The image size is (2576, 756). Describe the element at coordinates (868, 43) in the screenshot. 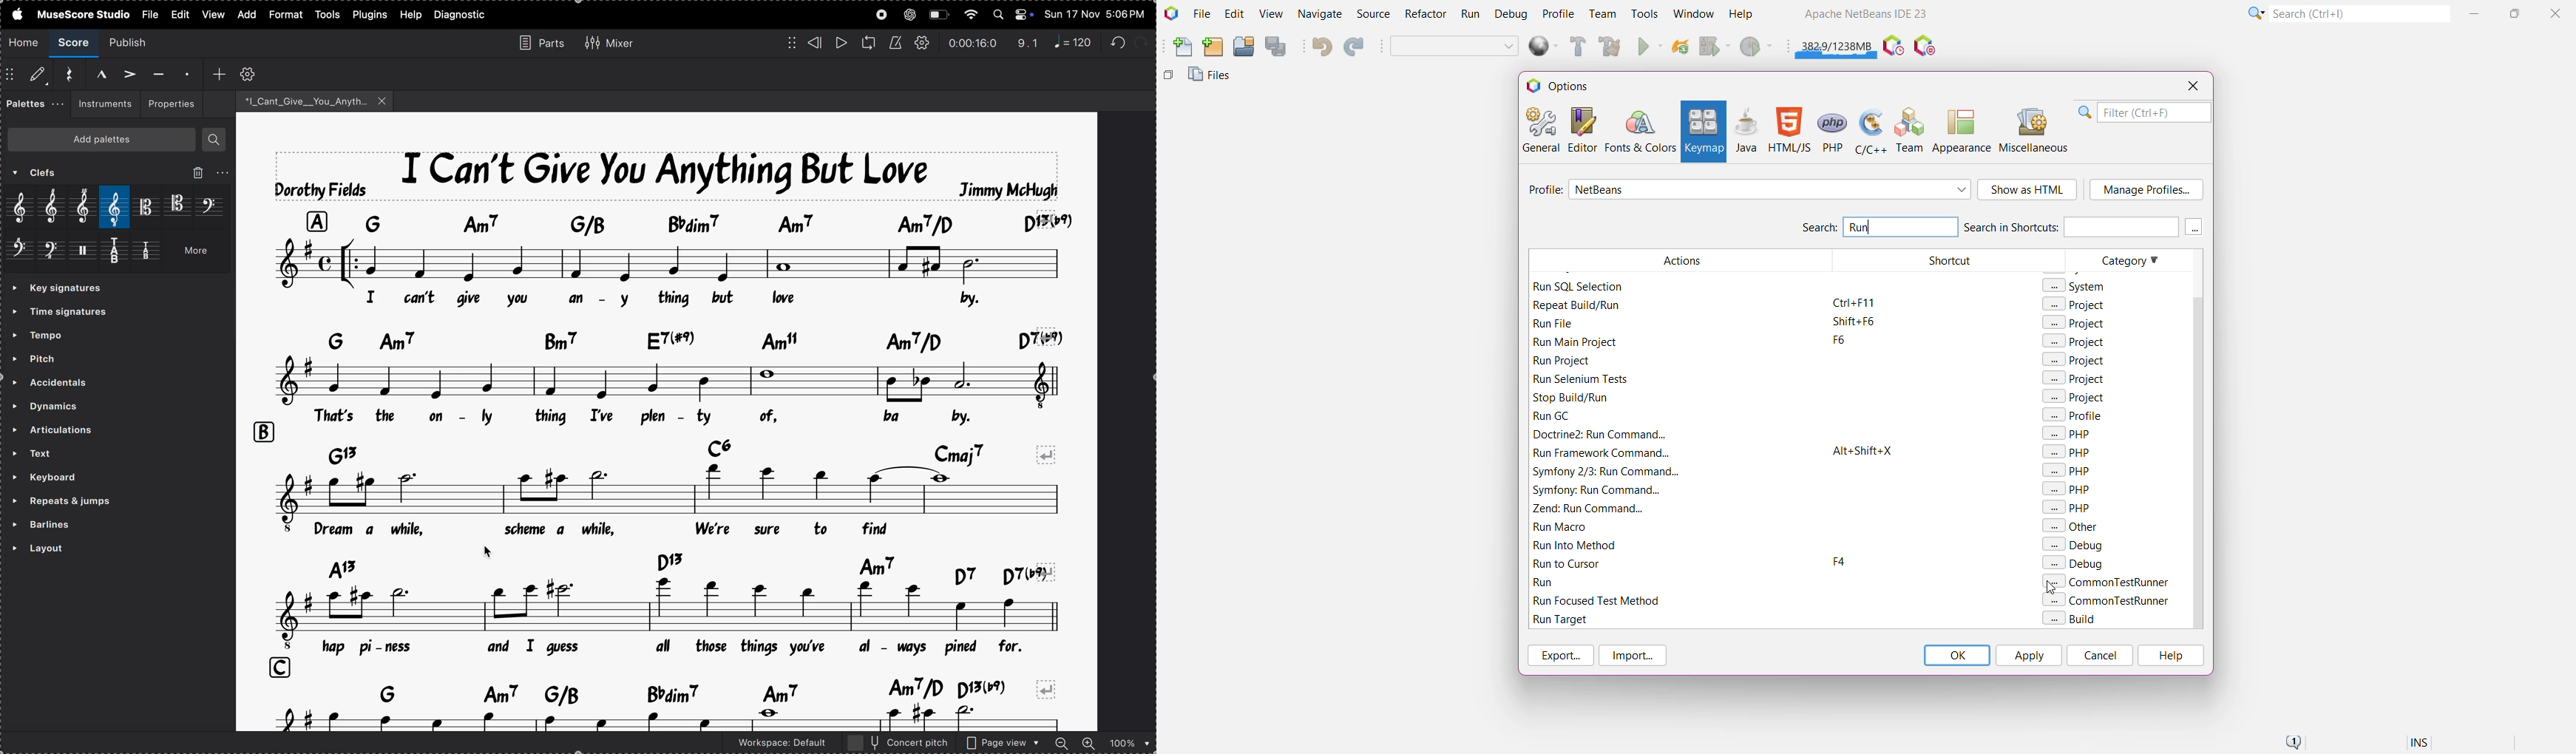

I see `loop playback` at that location.